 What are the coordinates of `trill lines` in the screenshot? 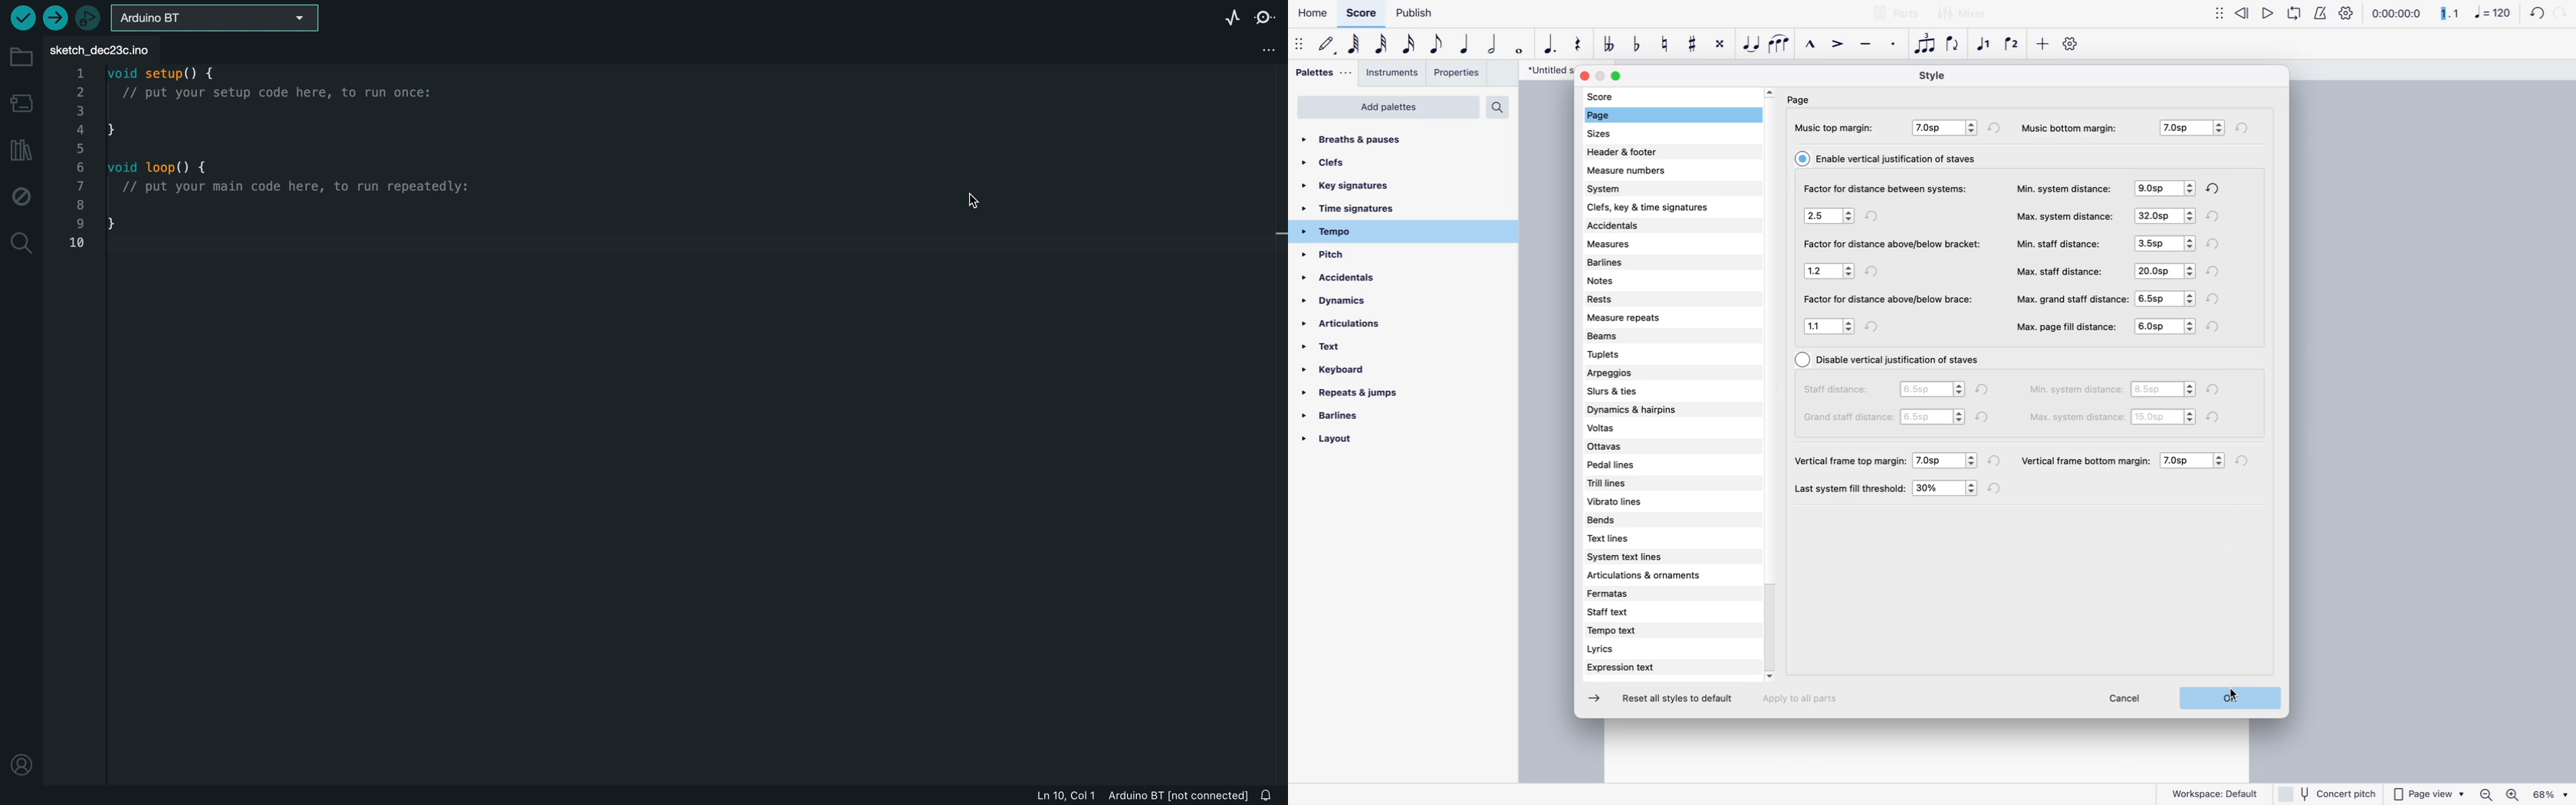 It's located at (1631, 483).